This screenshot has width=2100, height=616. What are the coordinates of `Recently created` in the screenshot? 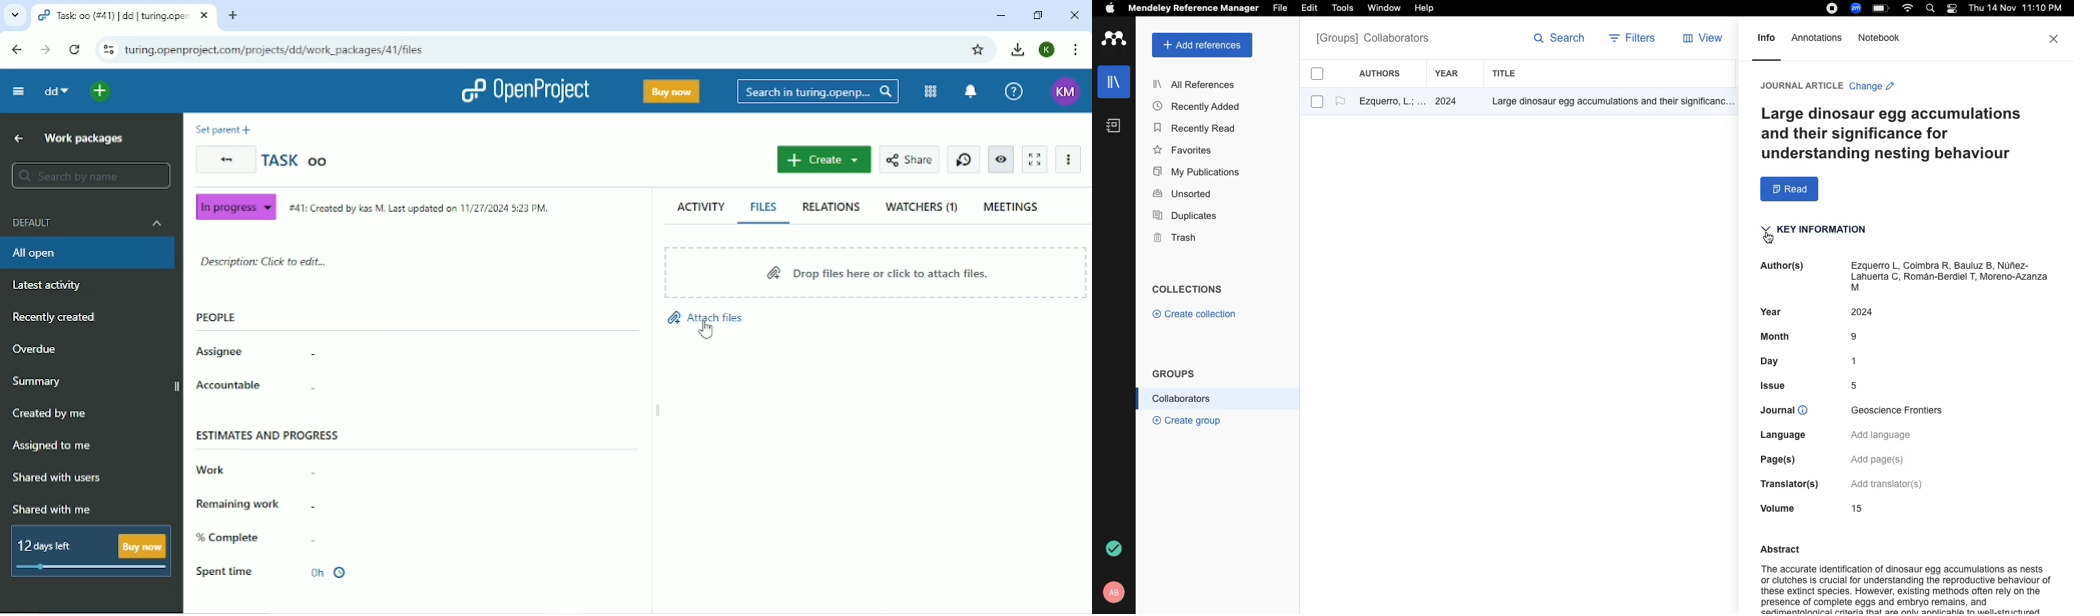 It's located at (57, 318).